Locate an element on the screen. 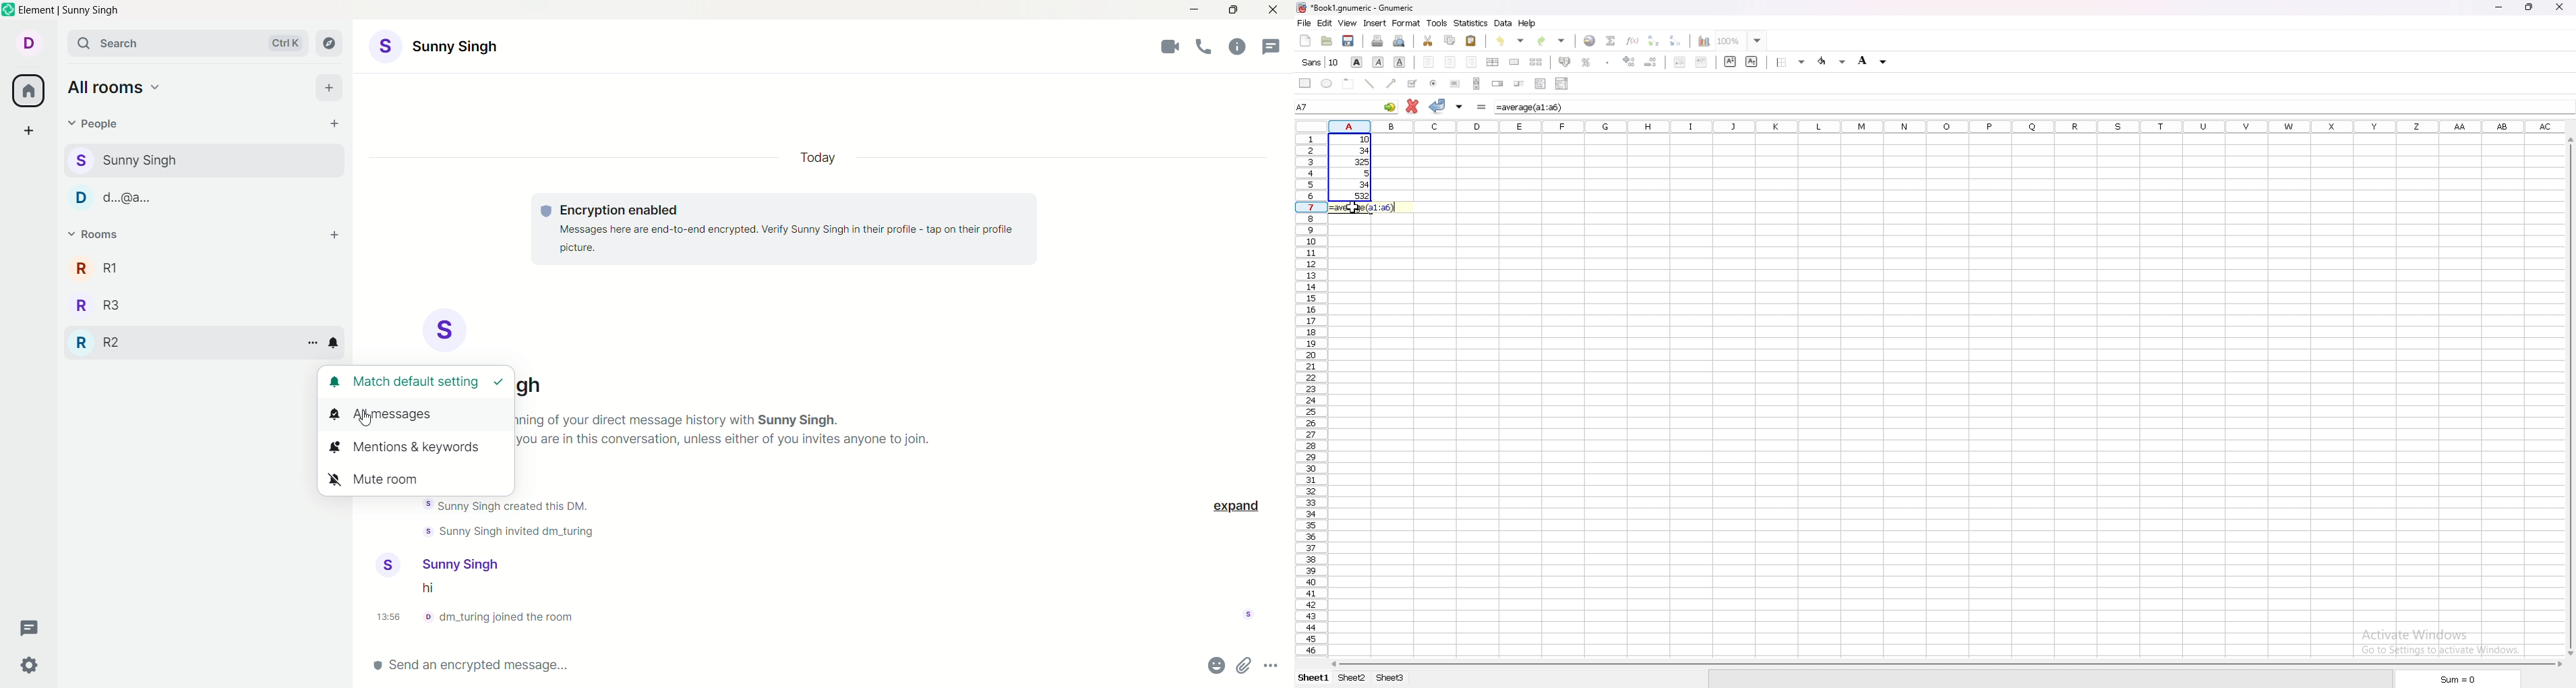 Image resolution: width=2576 pixels, height=700 pixels. slider is located at coordinates (1519, 83).